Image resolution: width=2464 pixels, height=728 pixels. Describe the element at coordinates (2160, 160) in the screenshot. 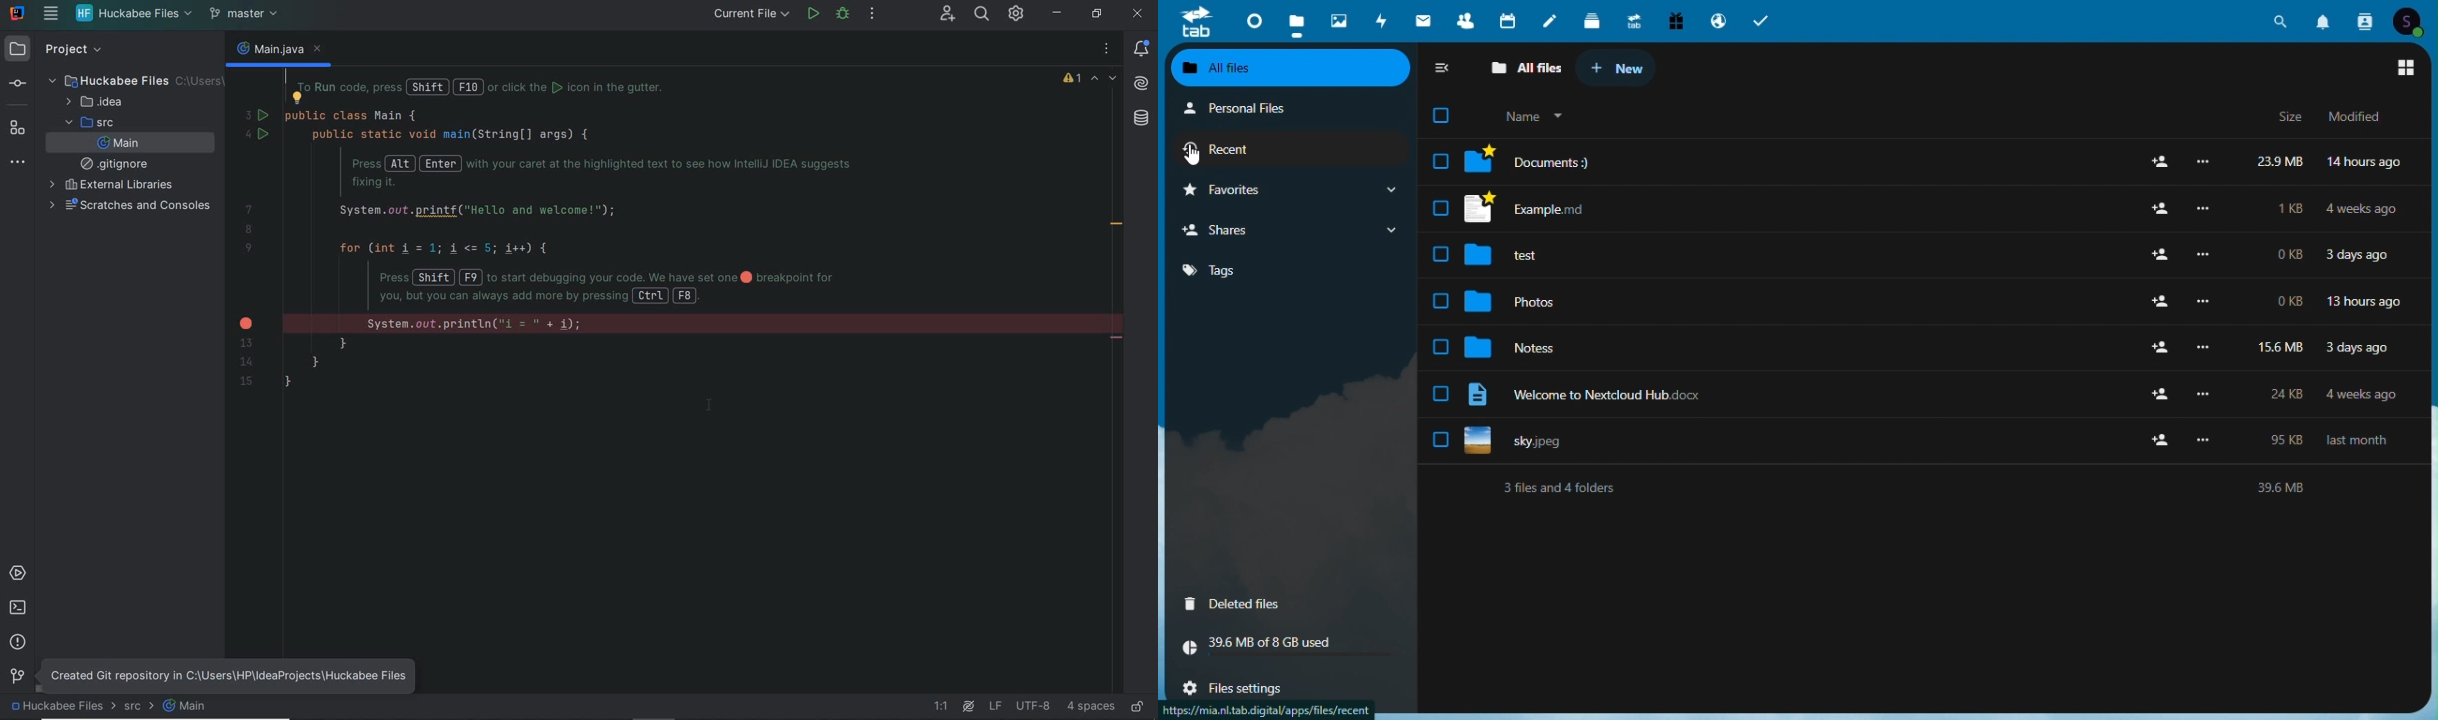

I see `add user` at that location.